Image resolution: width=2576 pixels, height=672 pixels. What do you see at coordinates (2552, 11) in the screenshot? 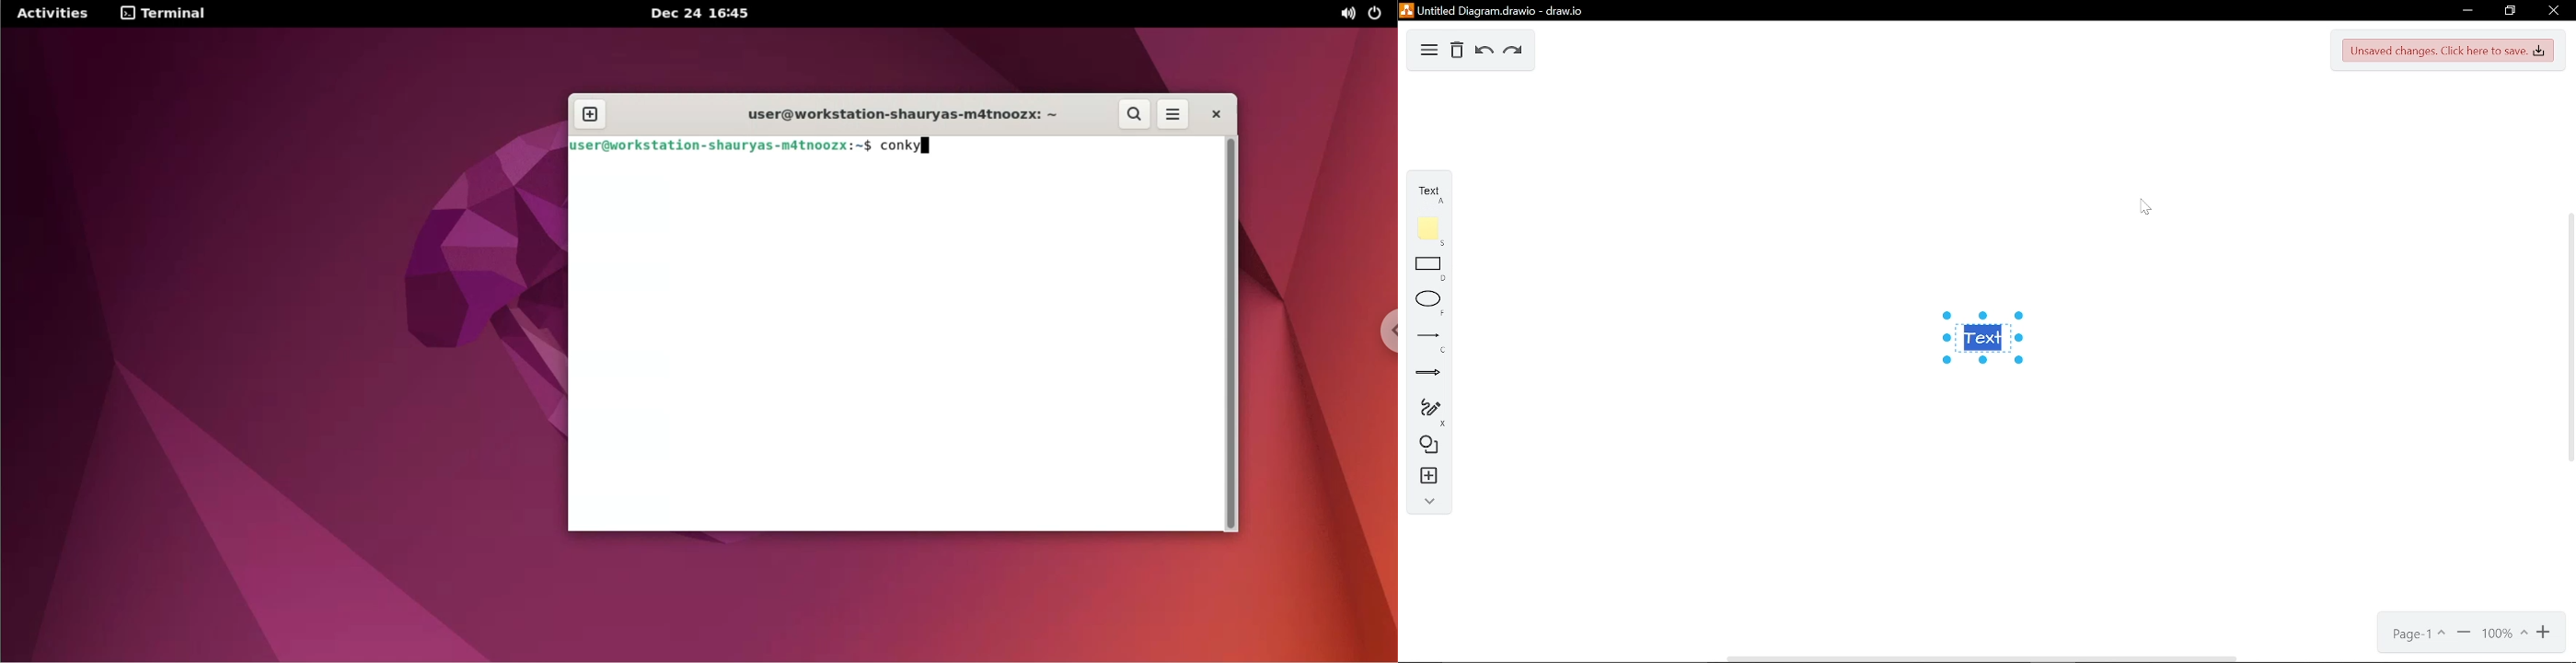
I see `Close` at bounding box center [2552, 11].